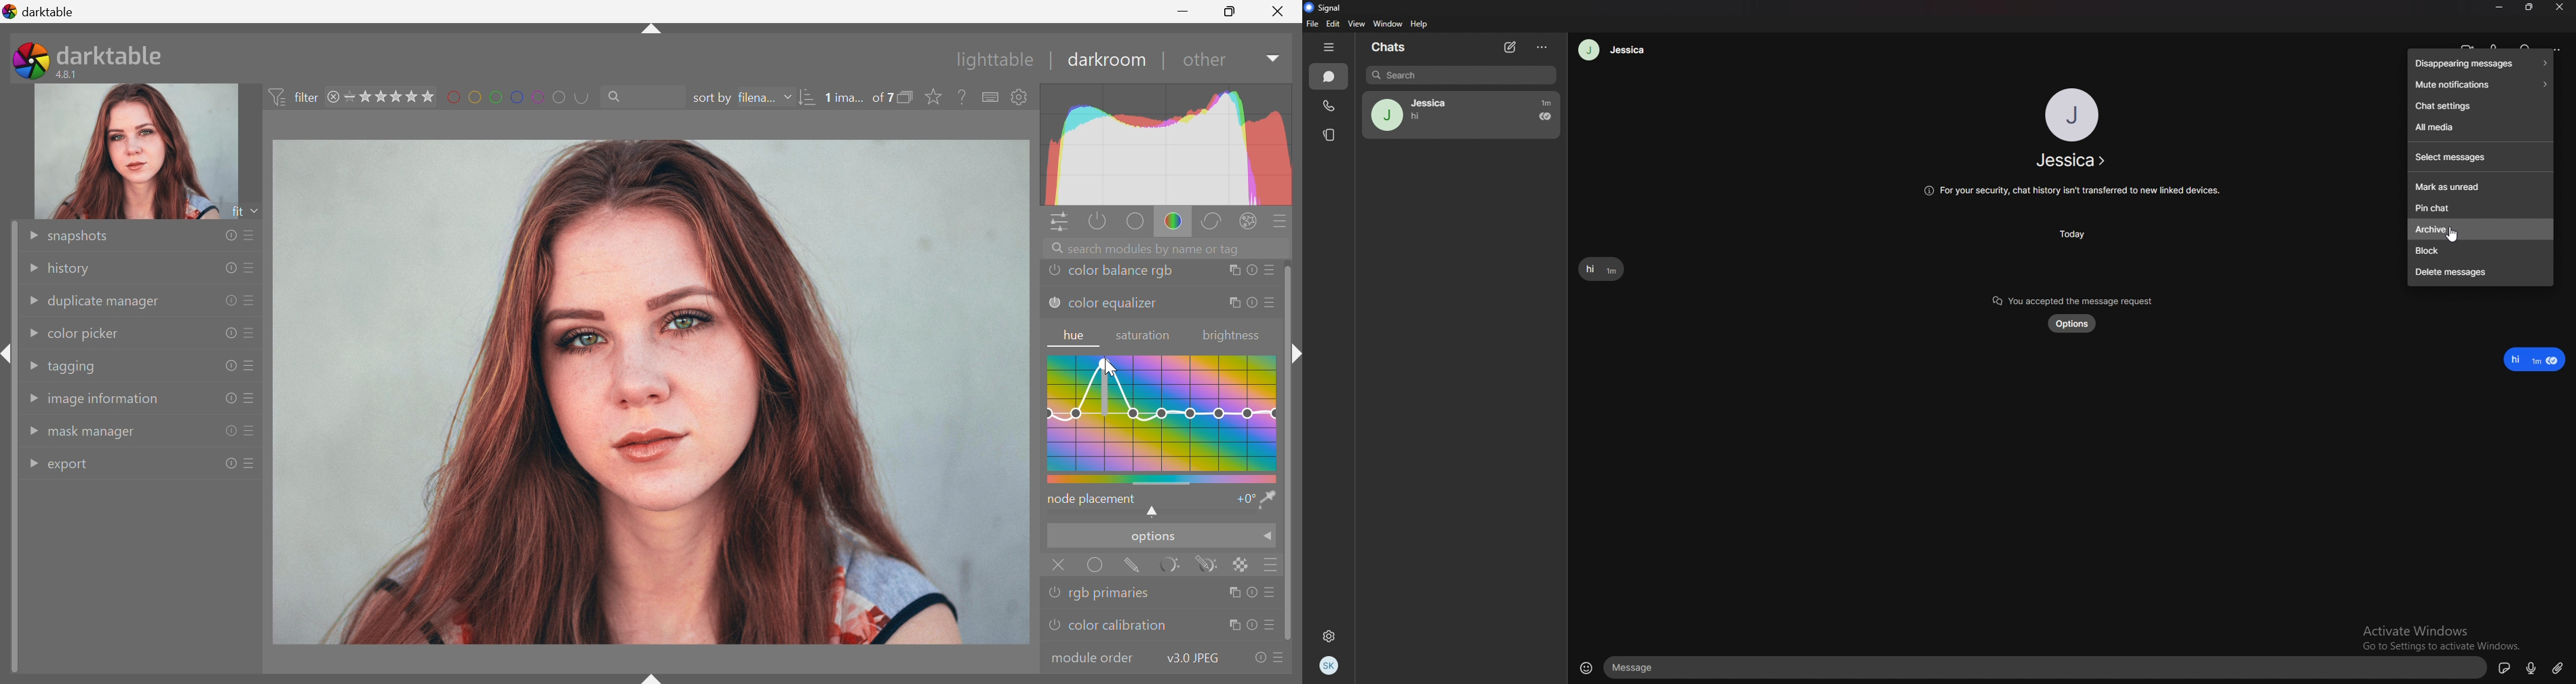 The width and height of the screenshot is (2576, 700). Describe the element at coordinates (2470, 44) in the screenshot. I see `Video call` at that location.